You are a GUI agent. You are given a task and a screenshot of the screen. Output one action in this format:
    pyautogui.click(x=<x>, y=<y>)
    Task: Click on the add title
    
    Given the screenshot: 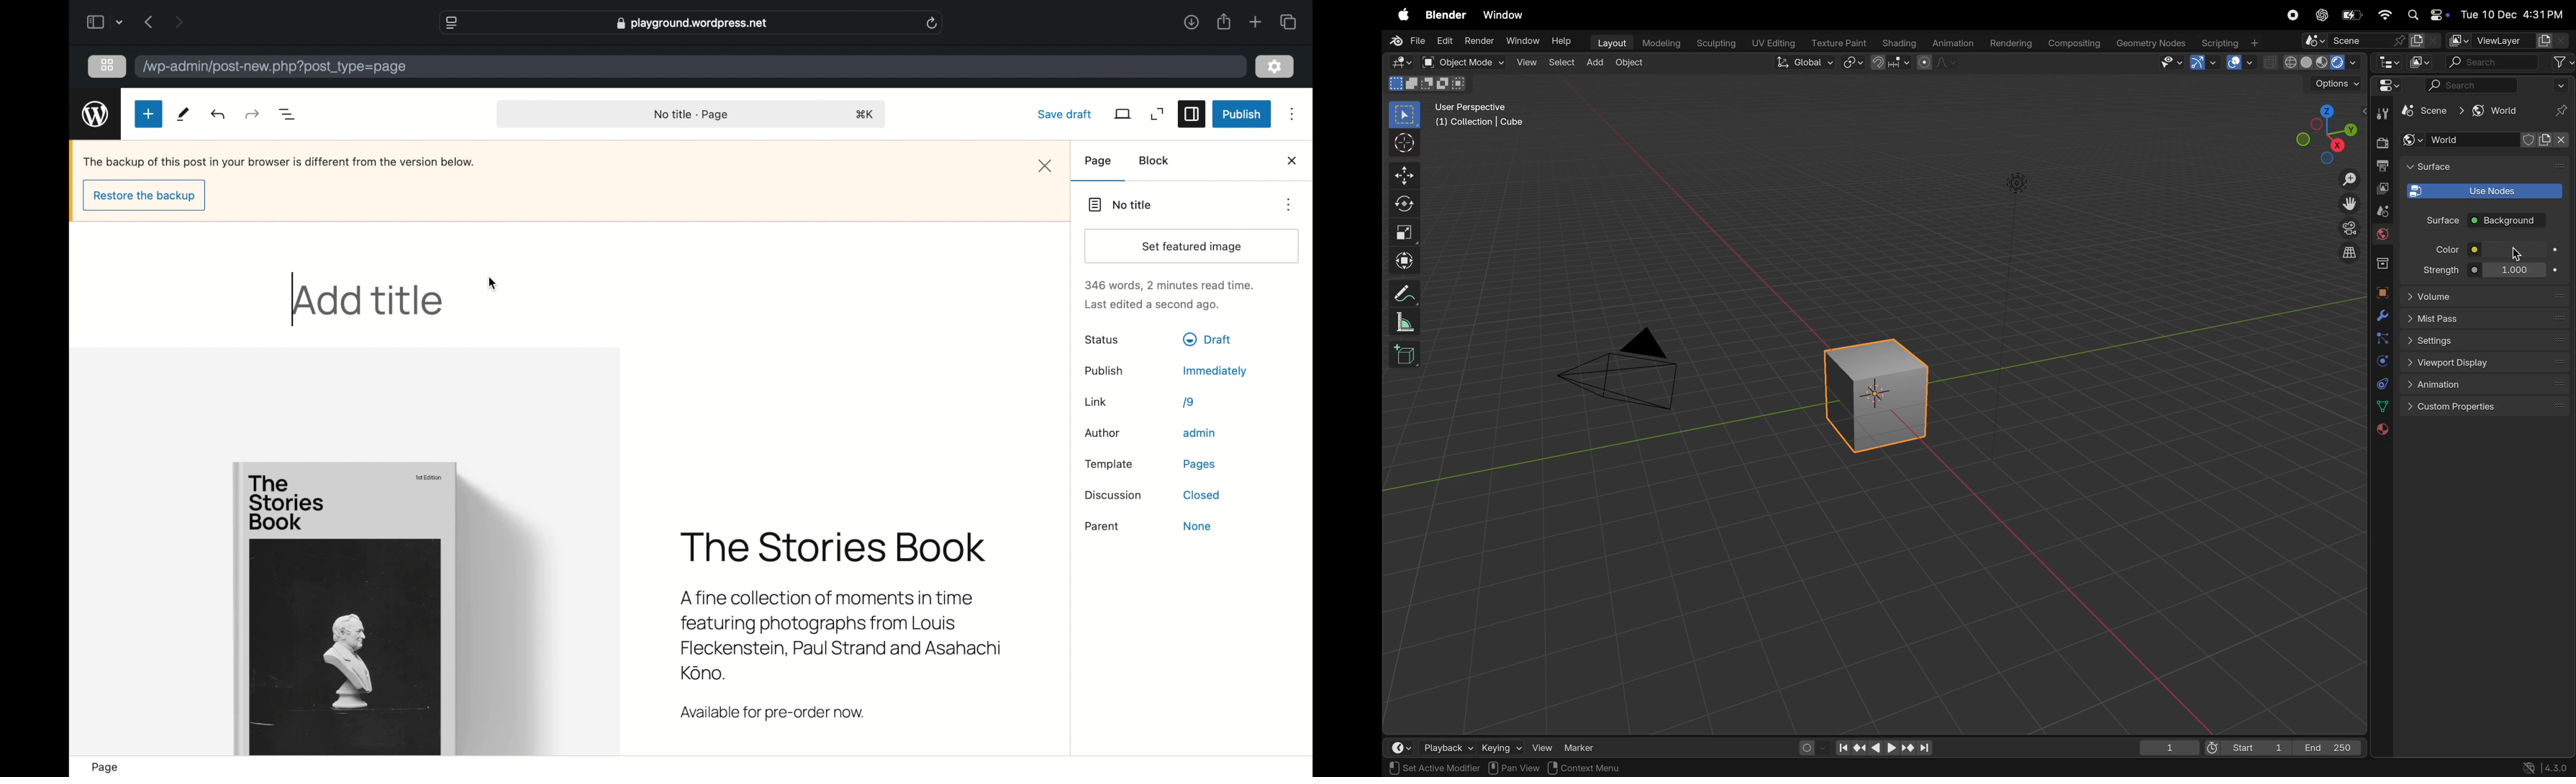 What is the action you would take?
    pyautogui.click(x=371, y=302)
    